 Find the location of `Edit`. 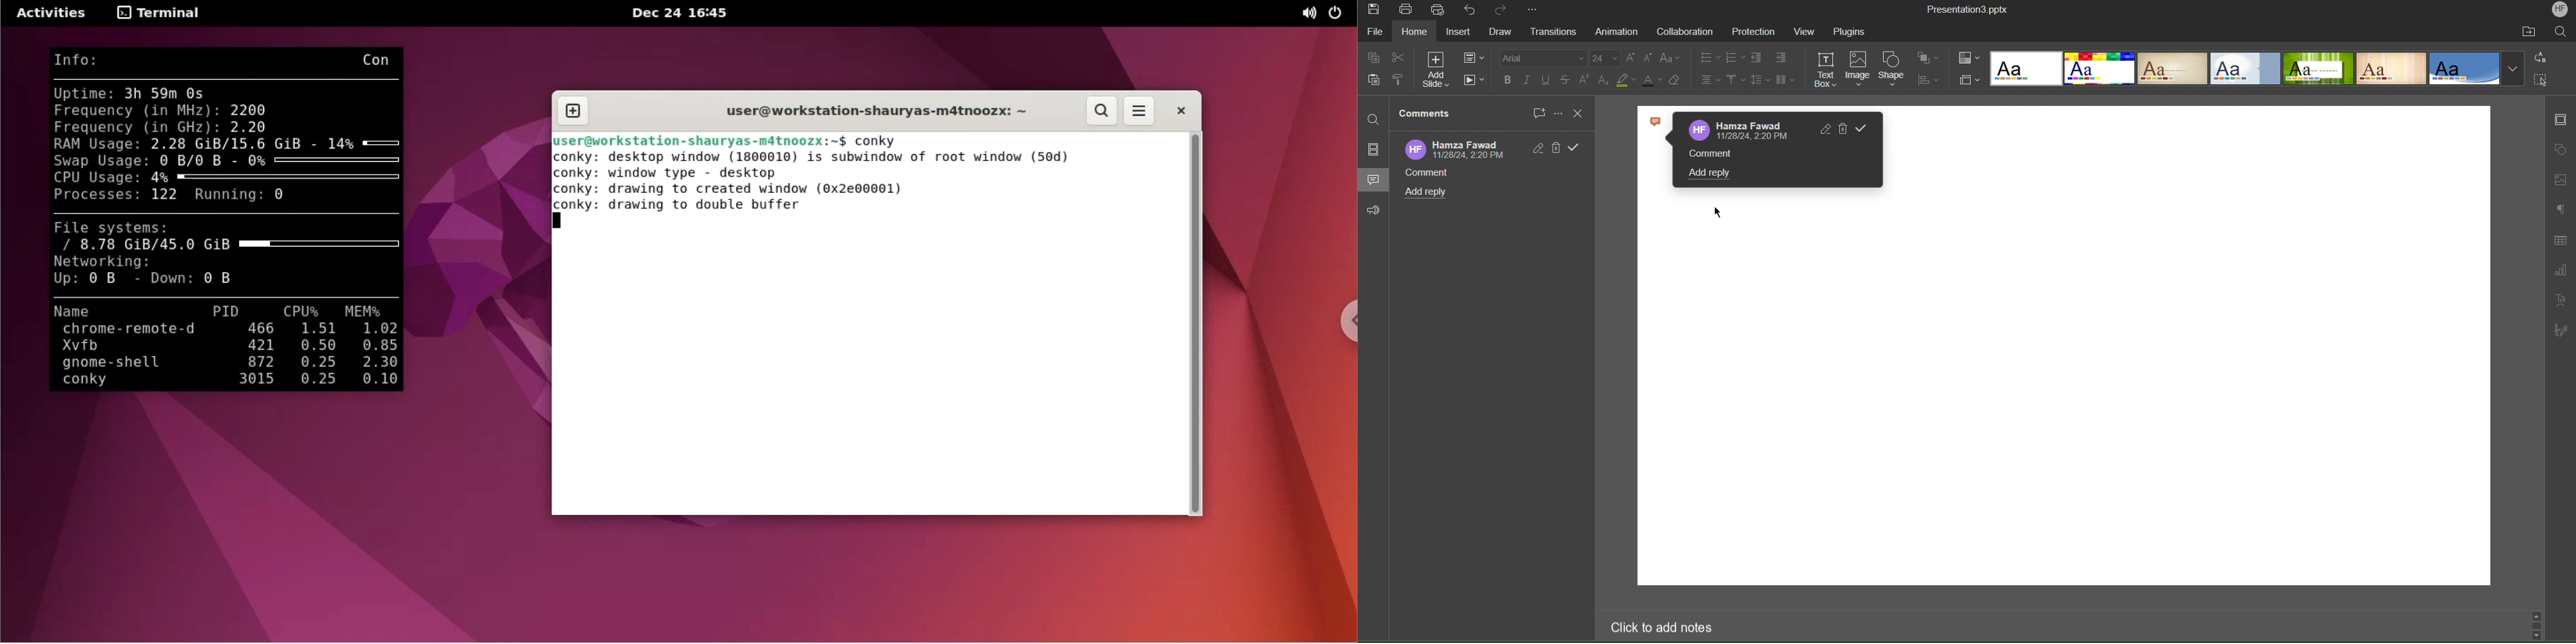

Edit is located at coordinates (1539, 147).